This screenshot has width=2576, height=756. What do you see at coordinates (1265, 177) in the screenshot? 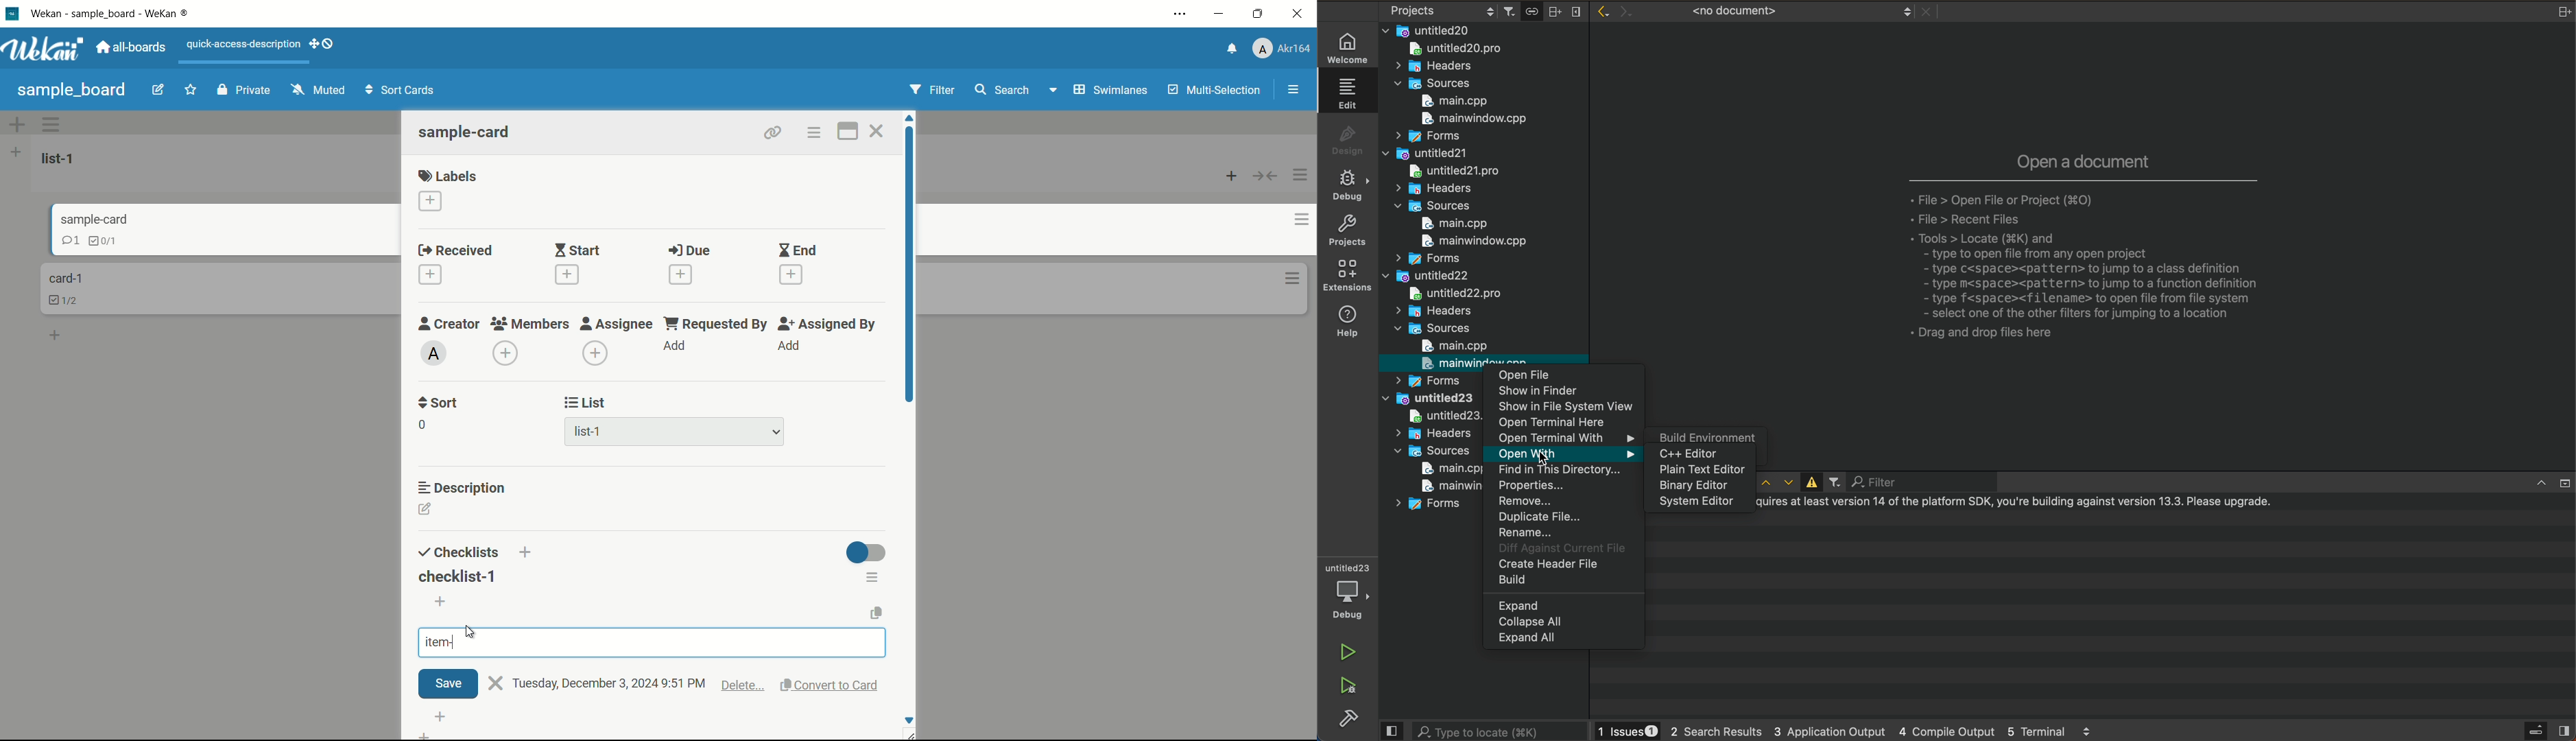
I see `collapse` at bounding box center [1265, 177].